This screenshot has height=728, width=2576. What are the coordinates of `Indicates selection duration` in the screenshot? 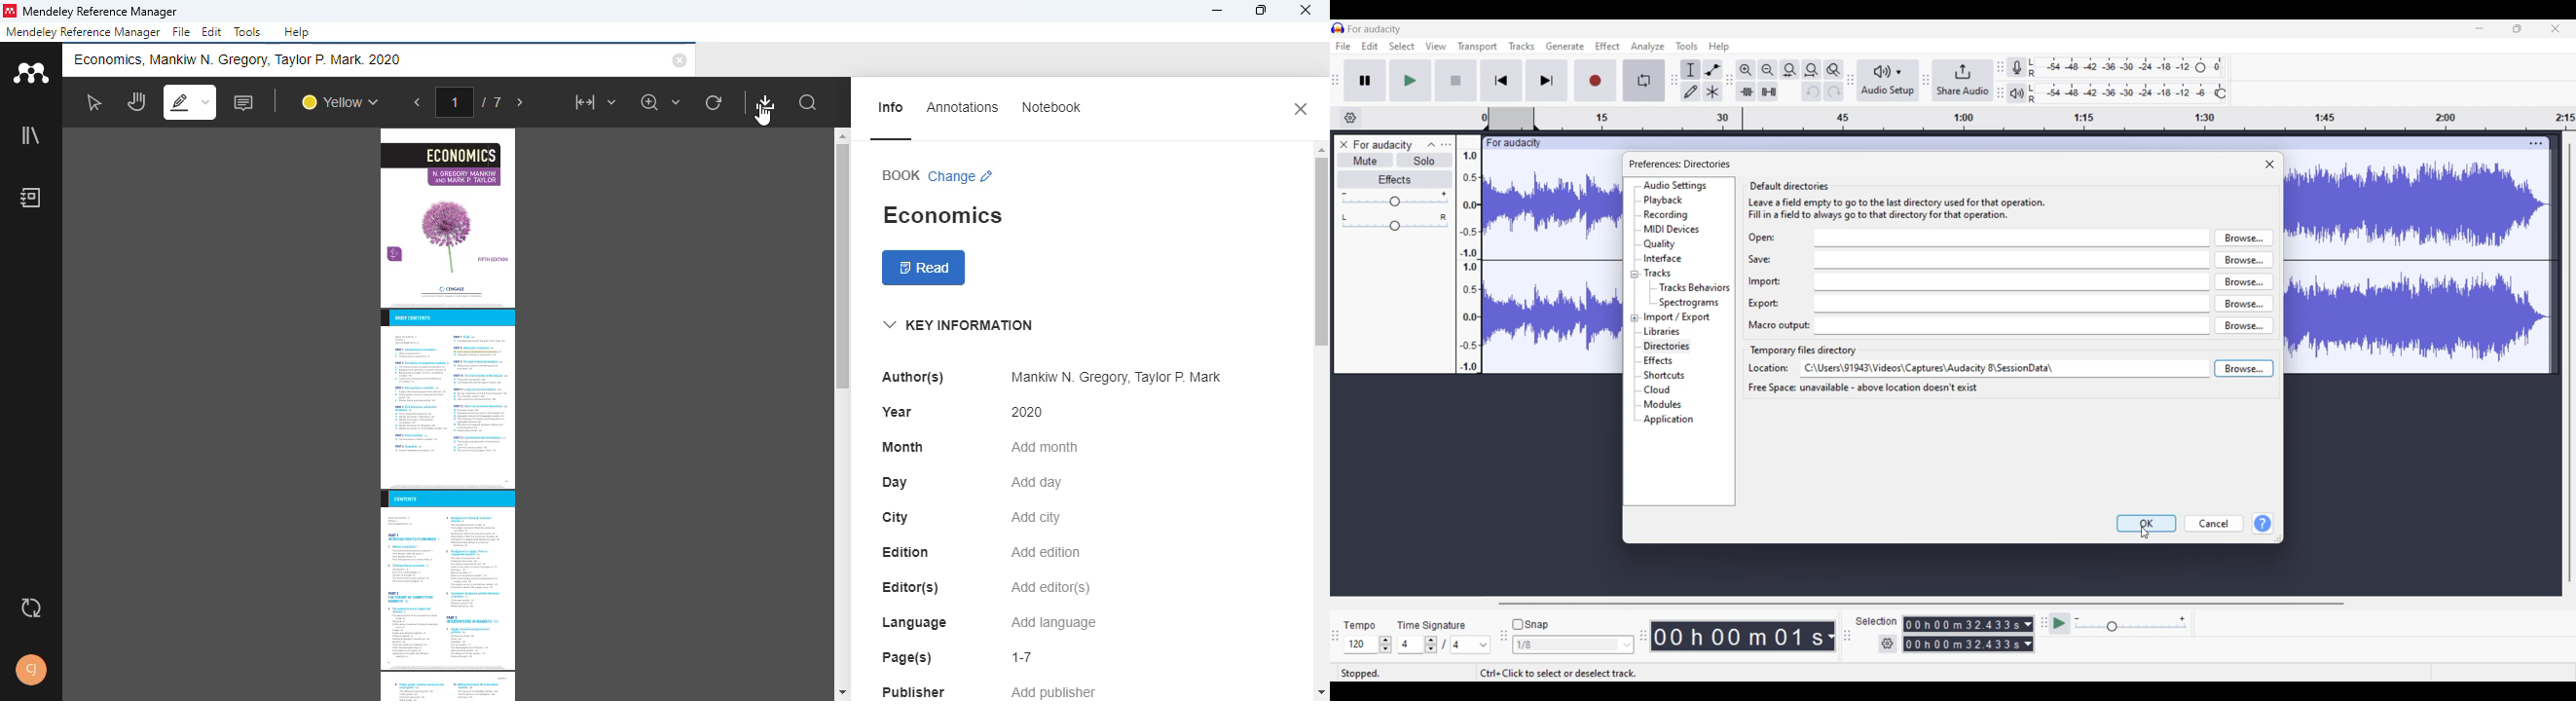 It's located at (1876, 621).